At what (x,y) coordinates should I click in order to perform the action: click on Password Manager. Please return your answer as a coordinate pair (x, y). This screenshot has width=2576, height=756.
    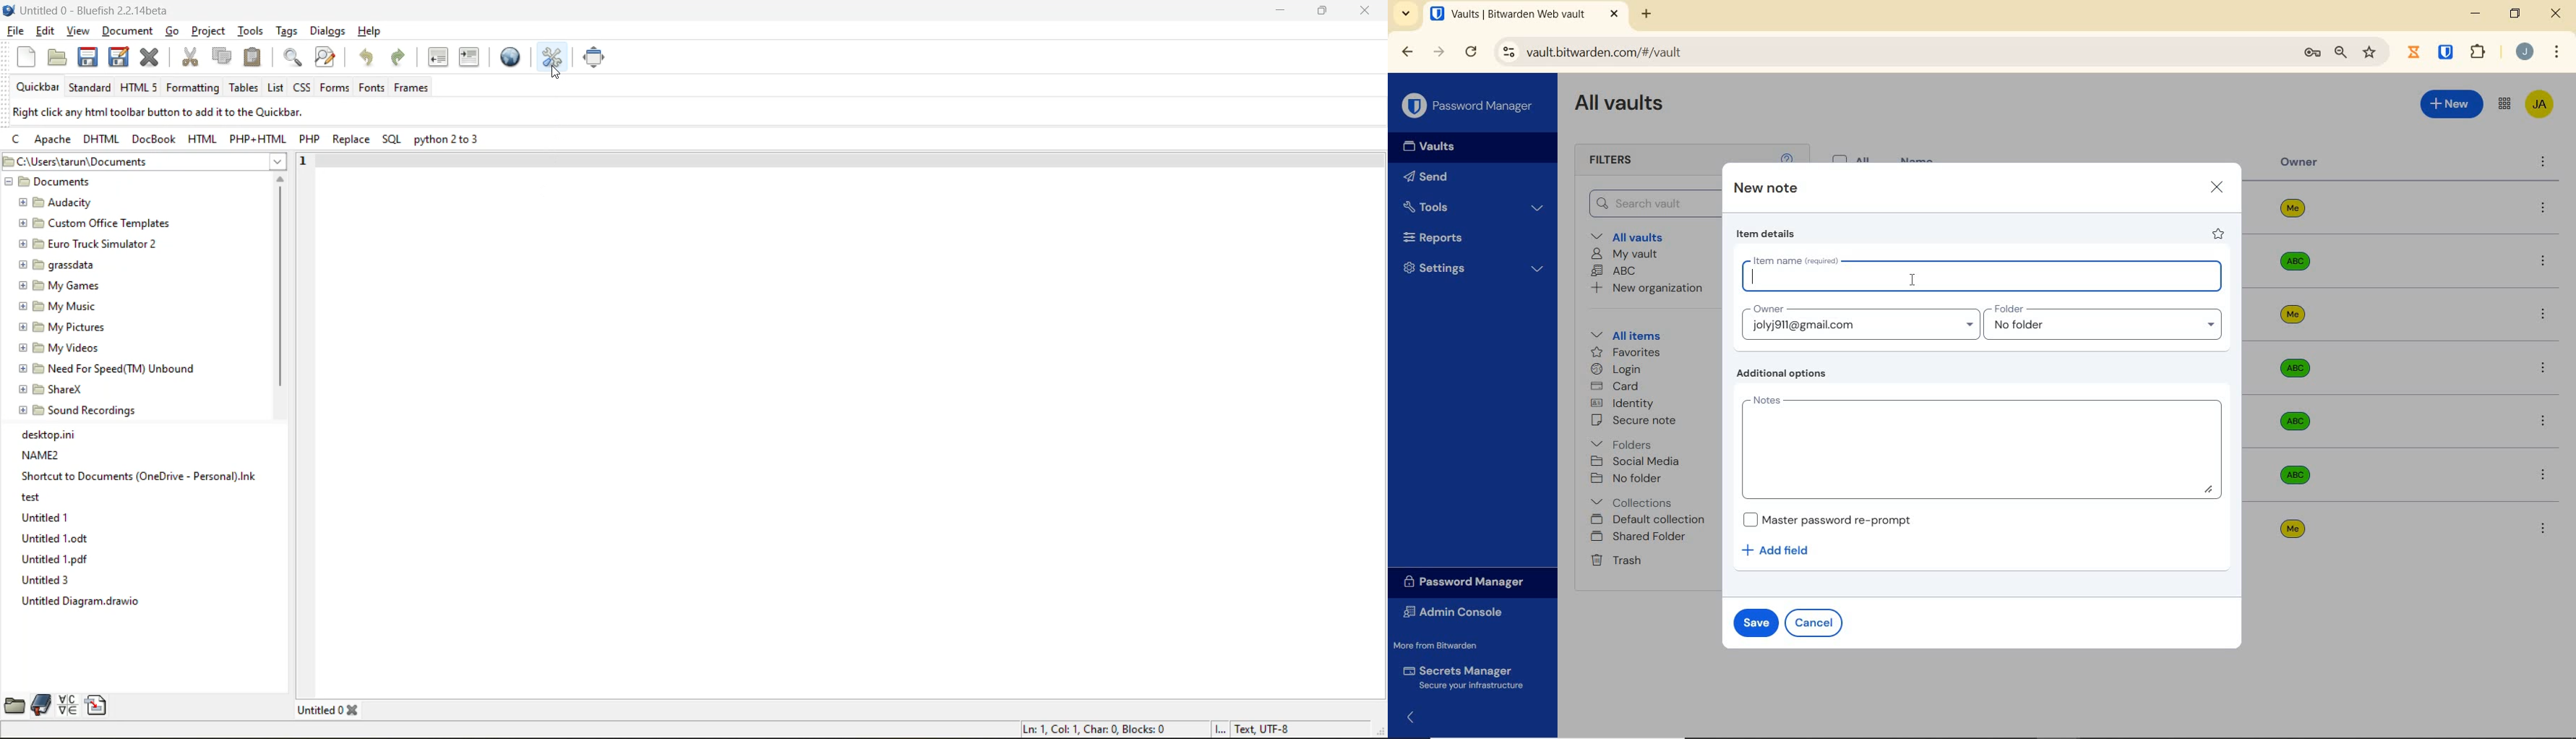
    Looking at the image, I should click on (1469, 105).